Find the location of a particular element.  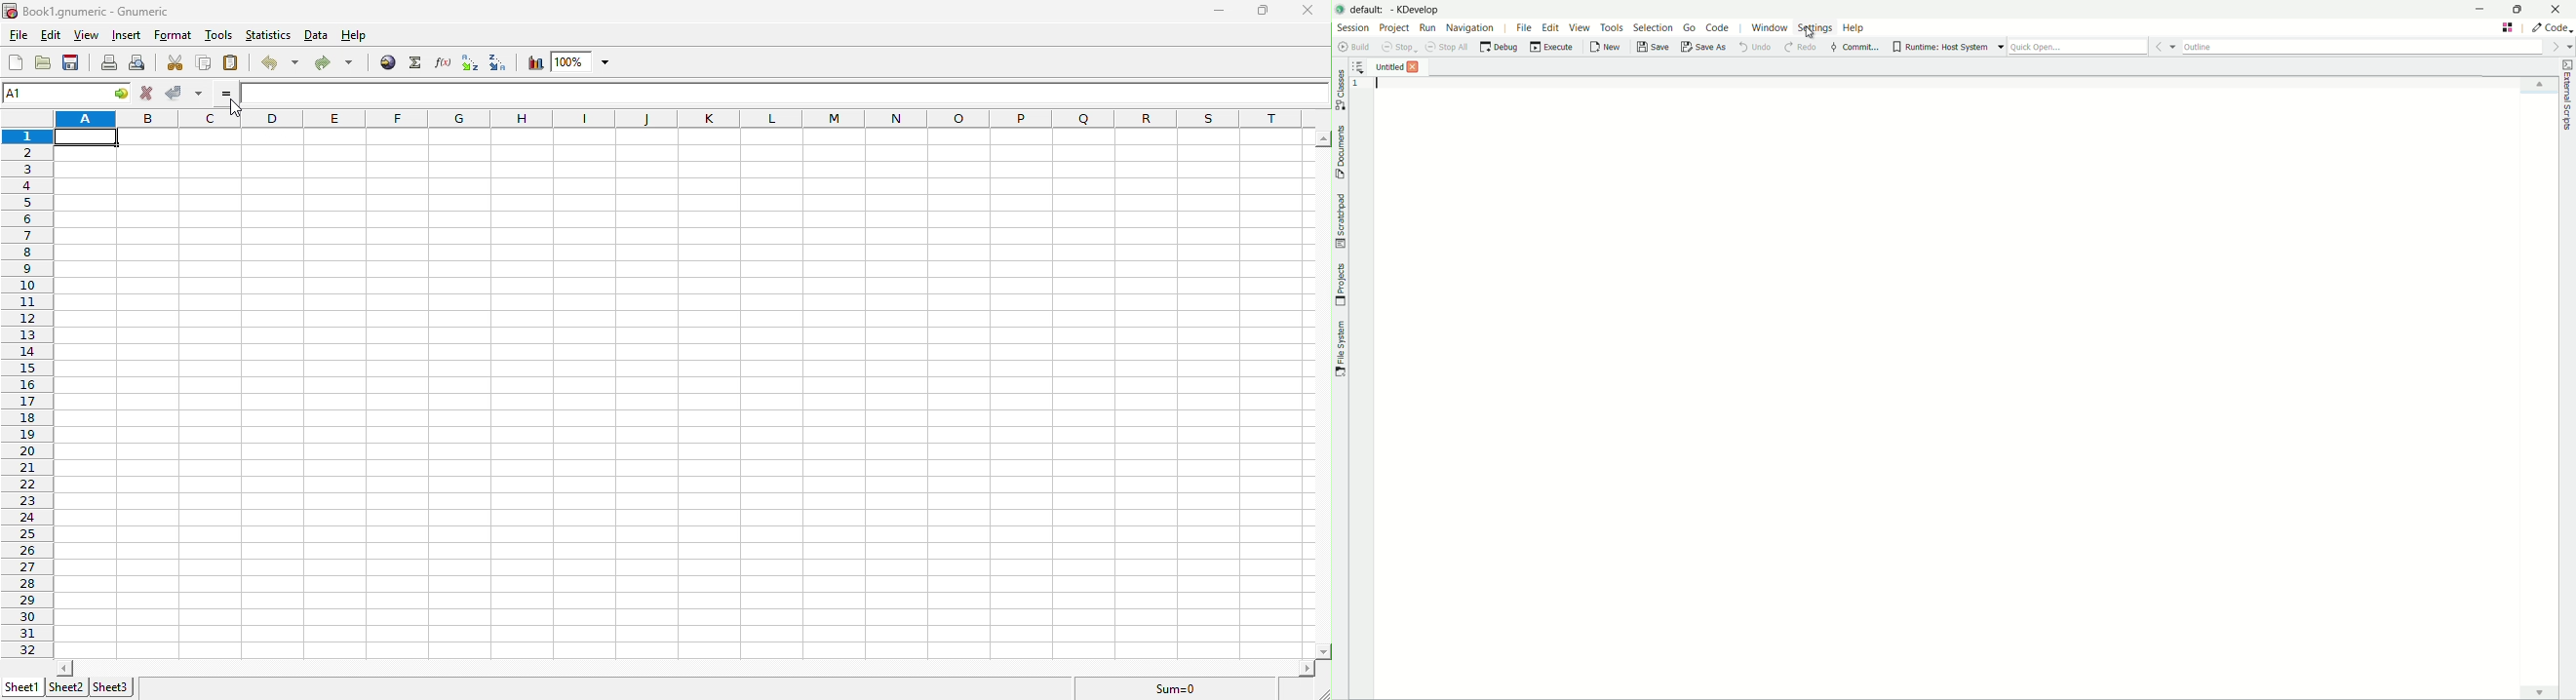

cut is located at coordinates (176, 64).